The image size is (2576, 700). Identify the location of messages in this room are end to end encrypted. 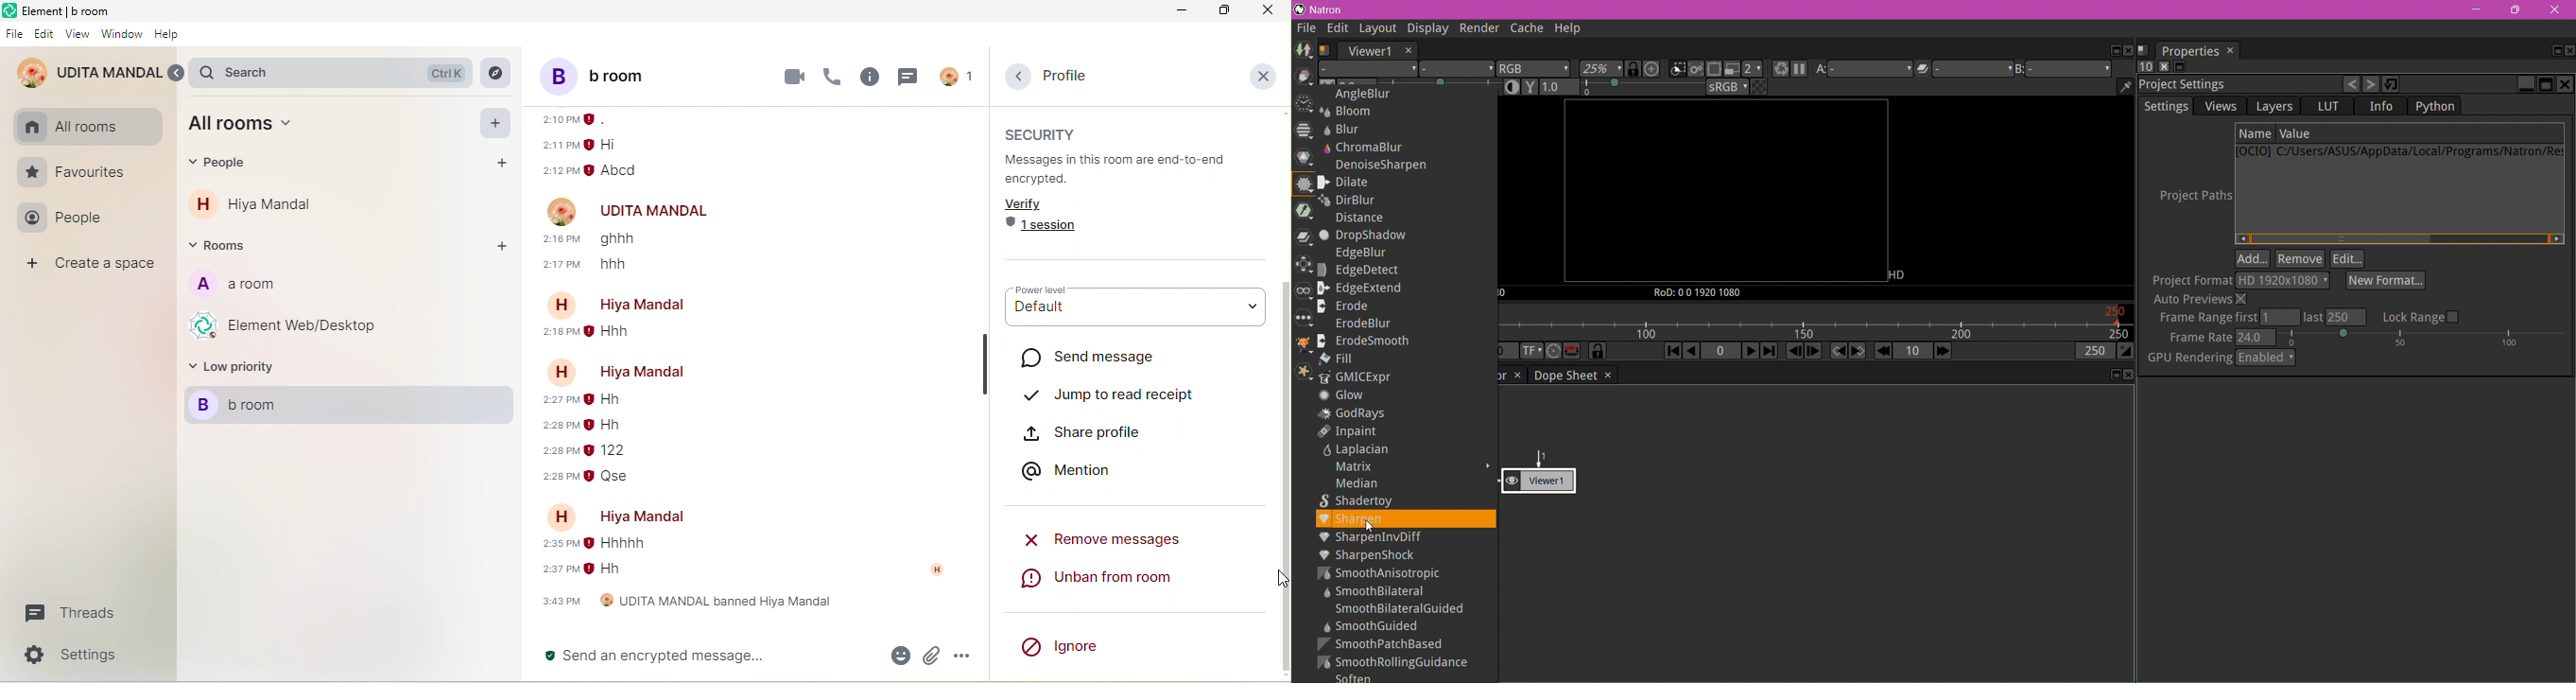
(1126, 169).